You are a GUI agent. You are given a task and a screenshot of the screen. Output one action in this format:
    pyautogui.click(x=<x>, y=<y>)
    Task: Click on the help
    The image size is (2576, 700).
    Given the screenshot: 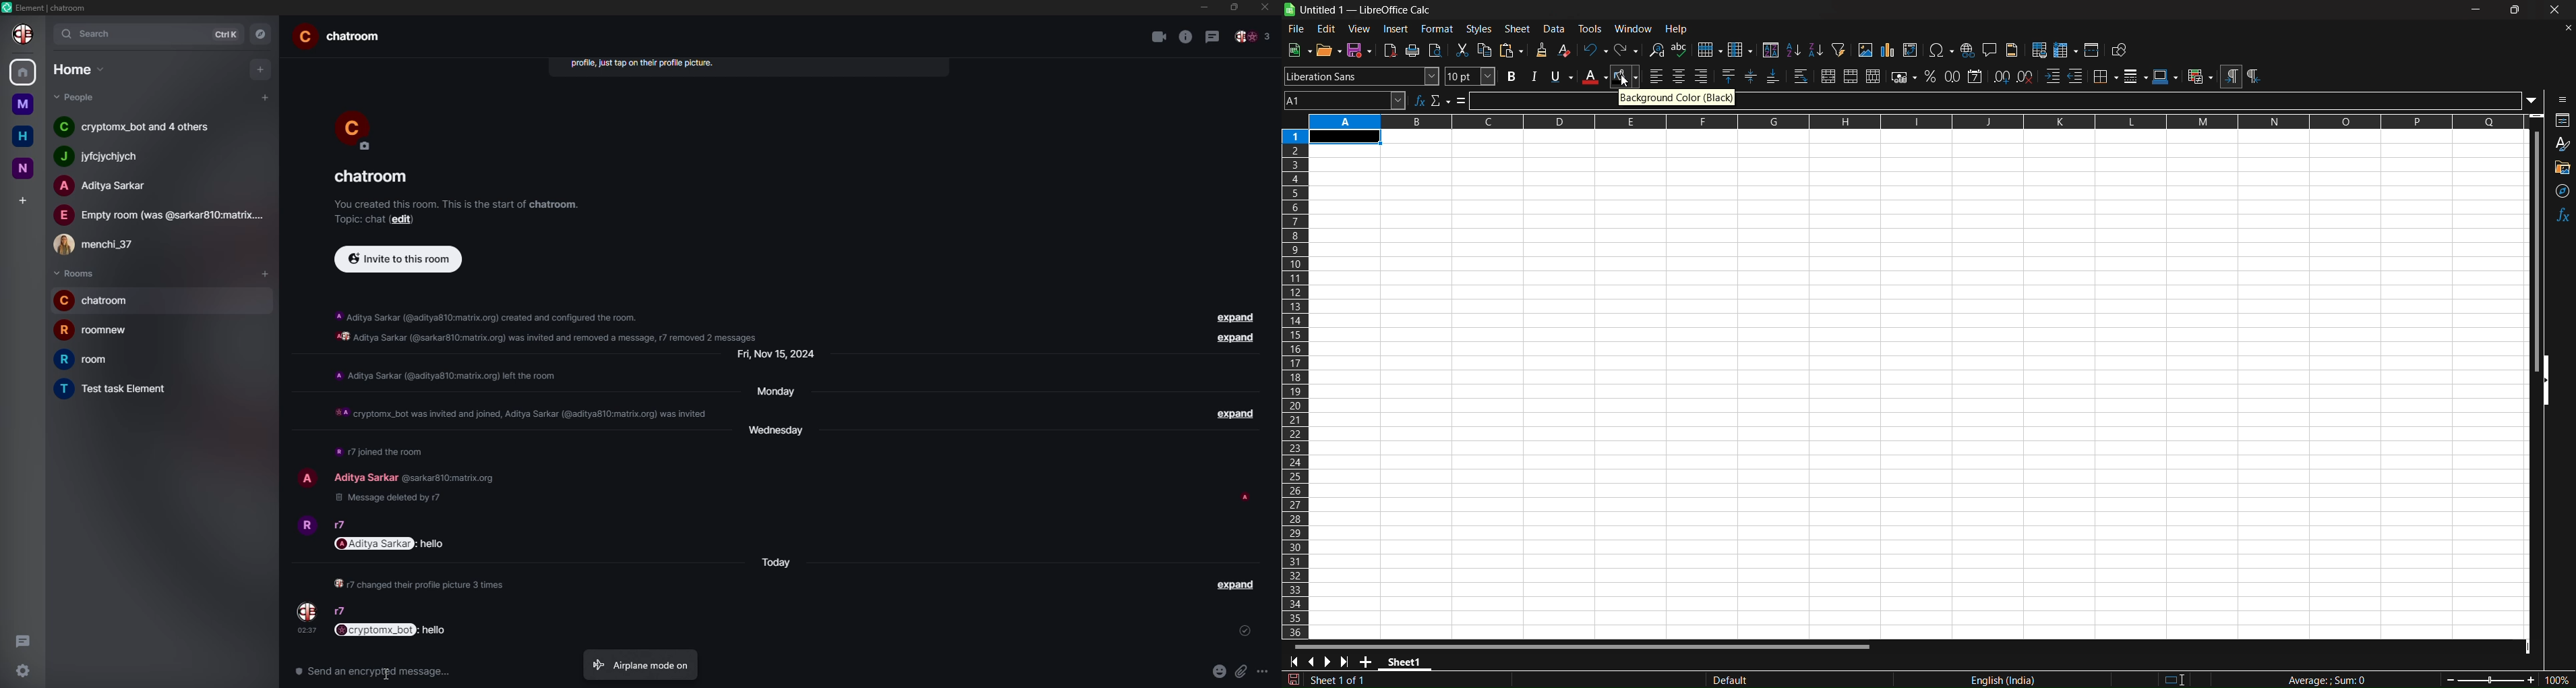 What is the action you would take?
    pyautogui.click(x=1677, y=29)
    